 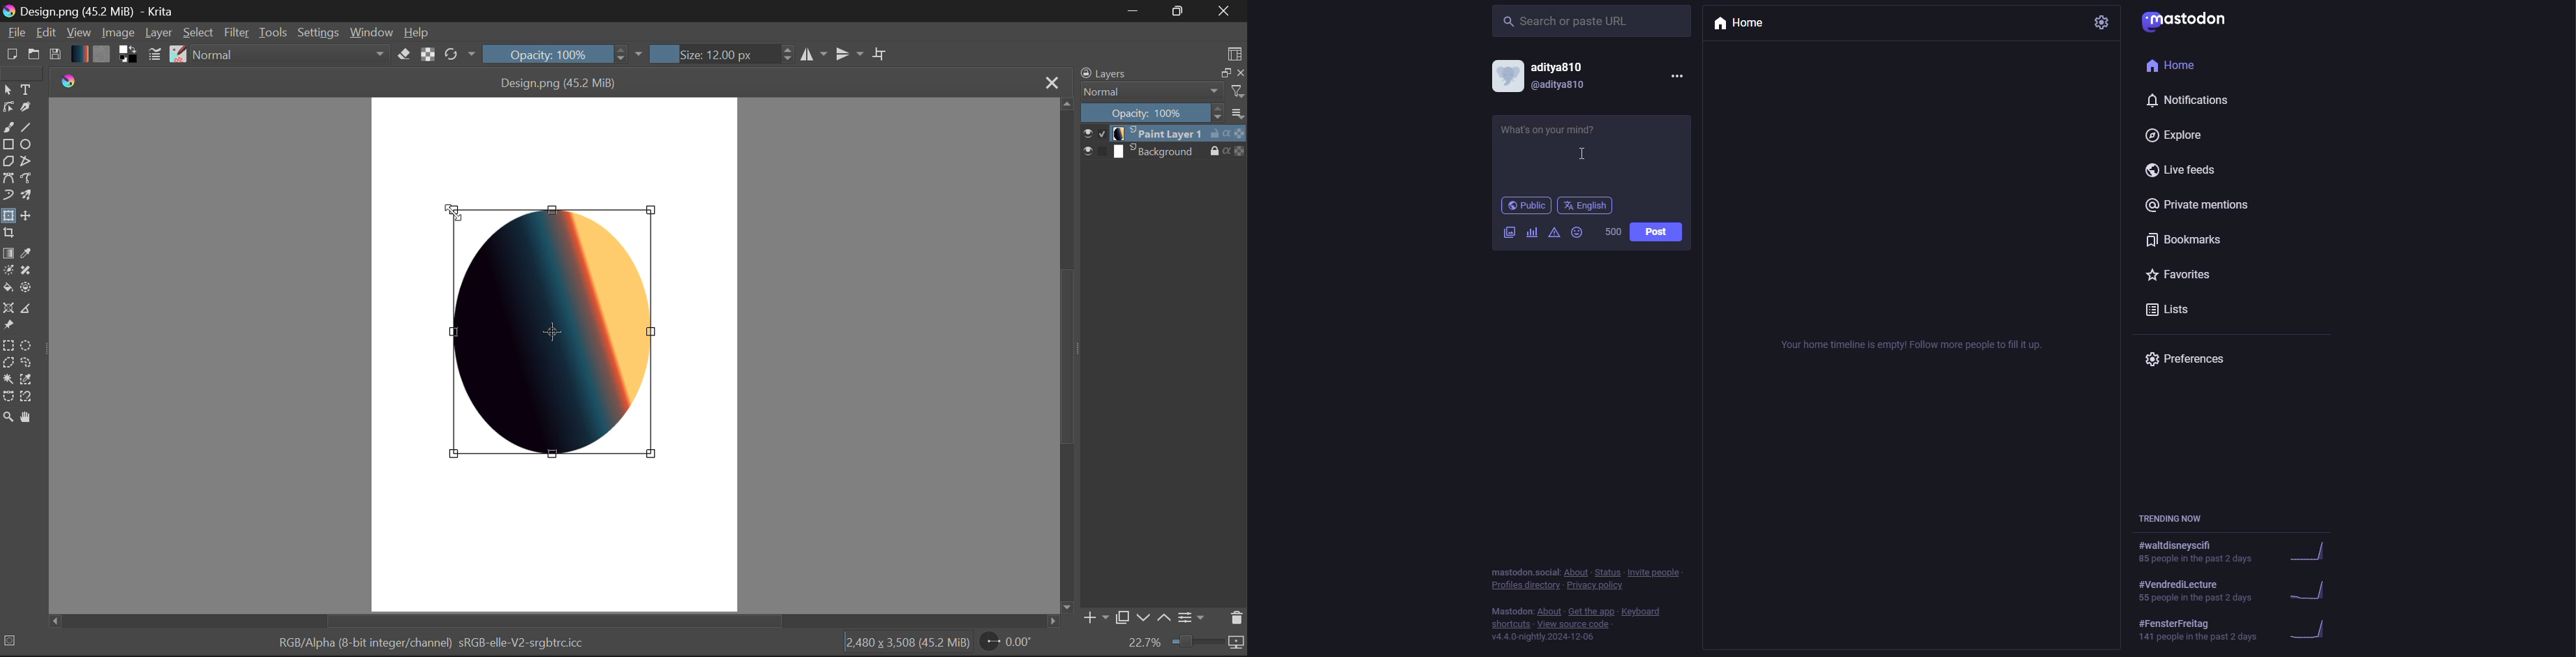 What do you see at coordinates (2188, 23) in the screenshot?
I see `mastodon` at bounding box center [2188, 23].